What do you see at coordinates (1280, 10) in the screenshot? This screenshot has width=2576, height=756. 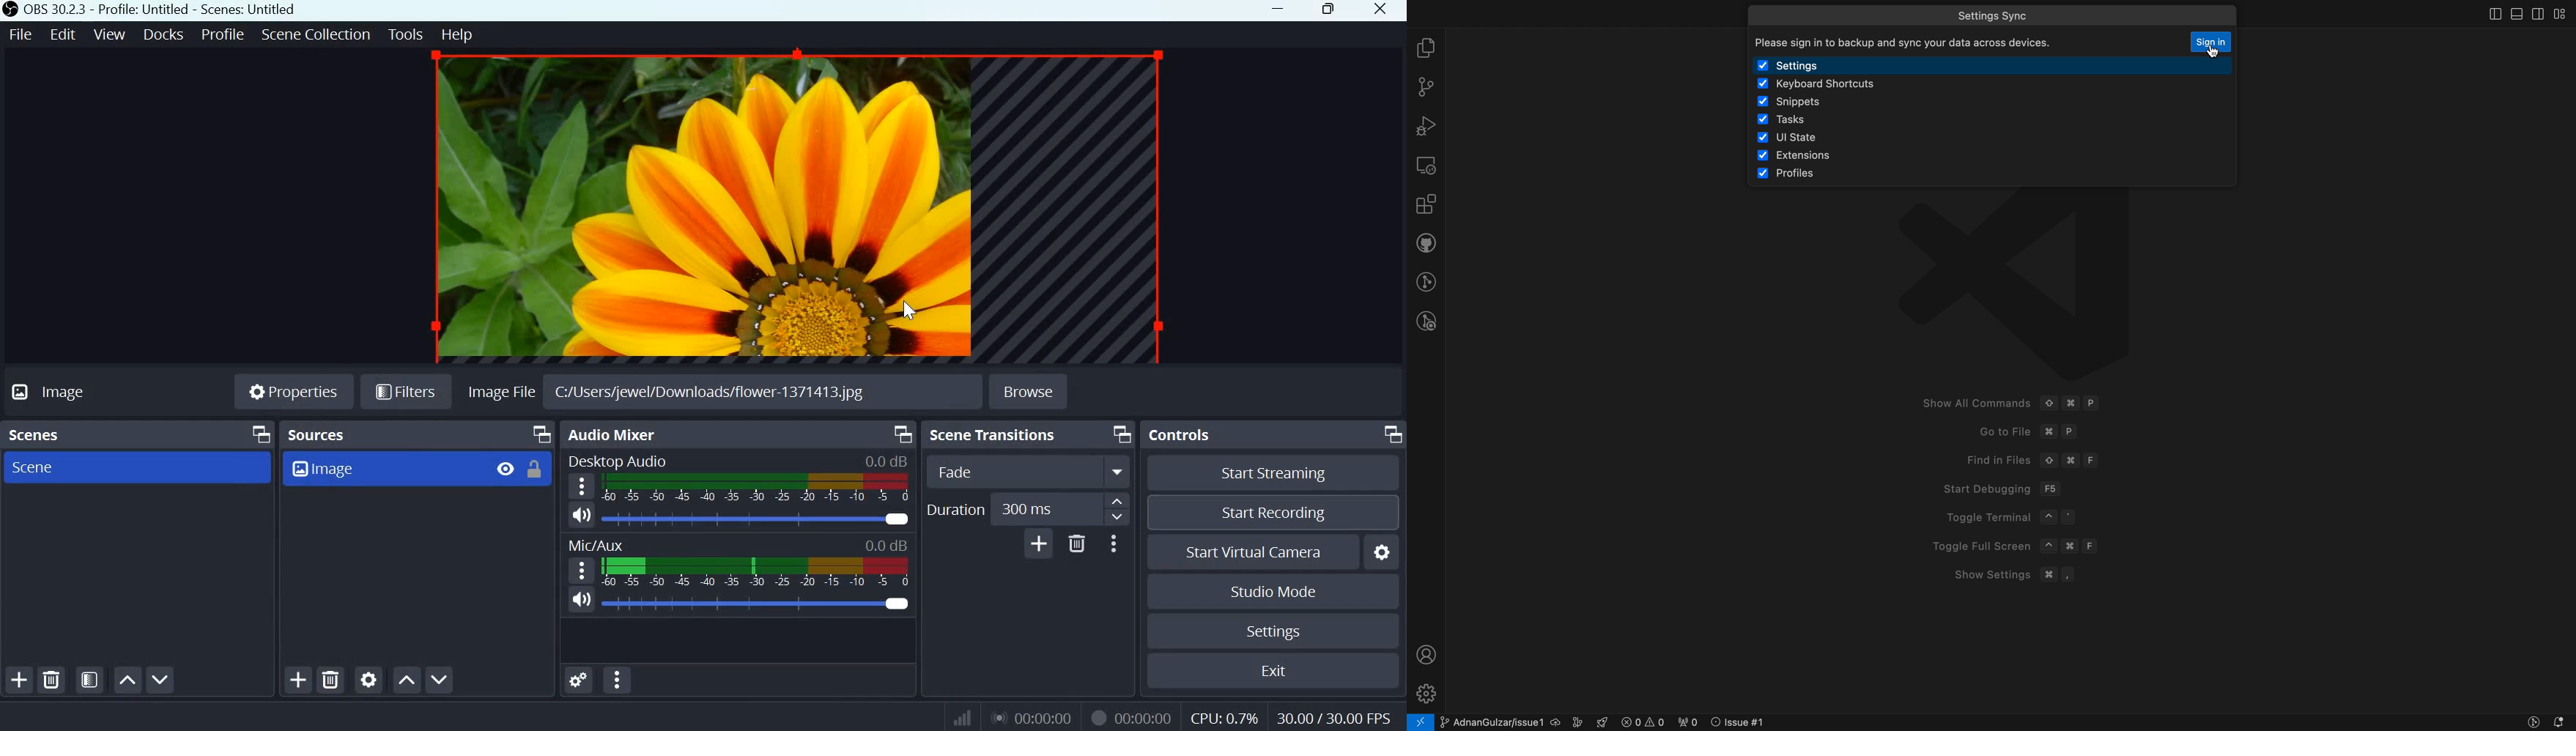 I see `Minimize` at bounding box center [1280, 10].